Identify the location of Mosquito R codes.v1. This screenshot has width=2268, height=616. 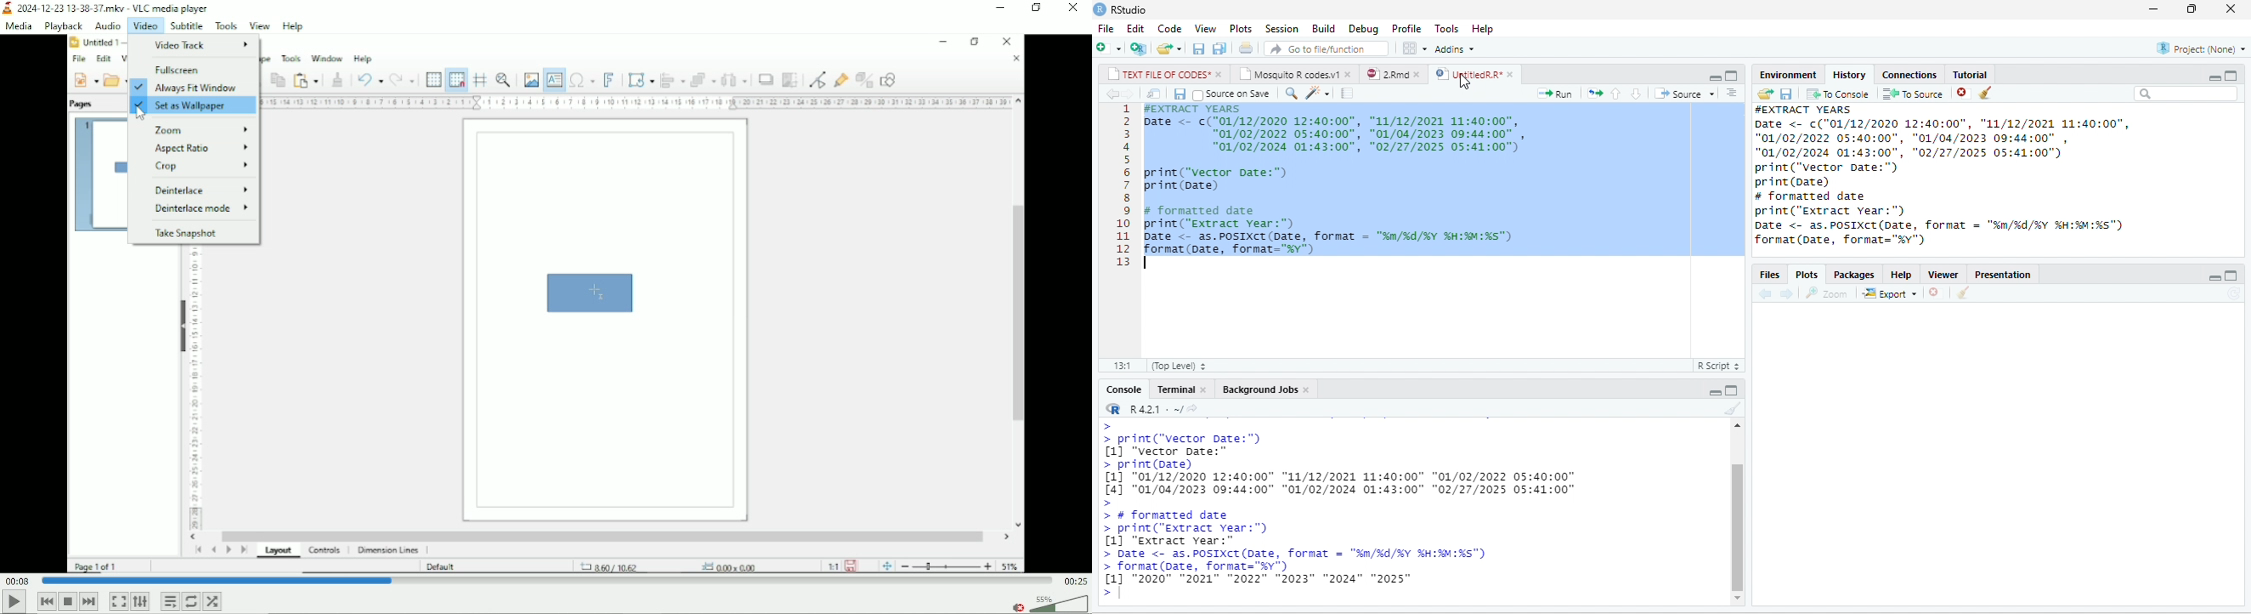
(1289, 74).